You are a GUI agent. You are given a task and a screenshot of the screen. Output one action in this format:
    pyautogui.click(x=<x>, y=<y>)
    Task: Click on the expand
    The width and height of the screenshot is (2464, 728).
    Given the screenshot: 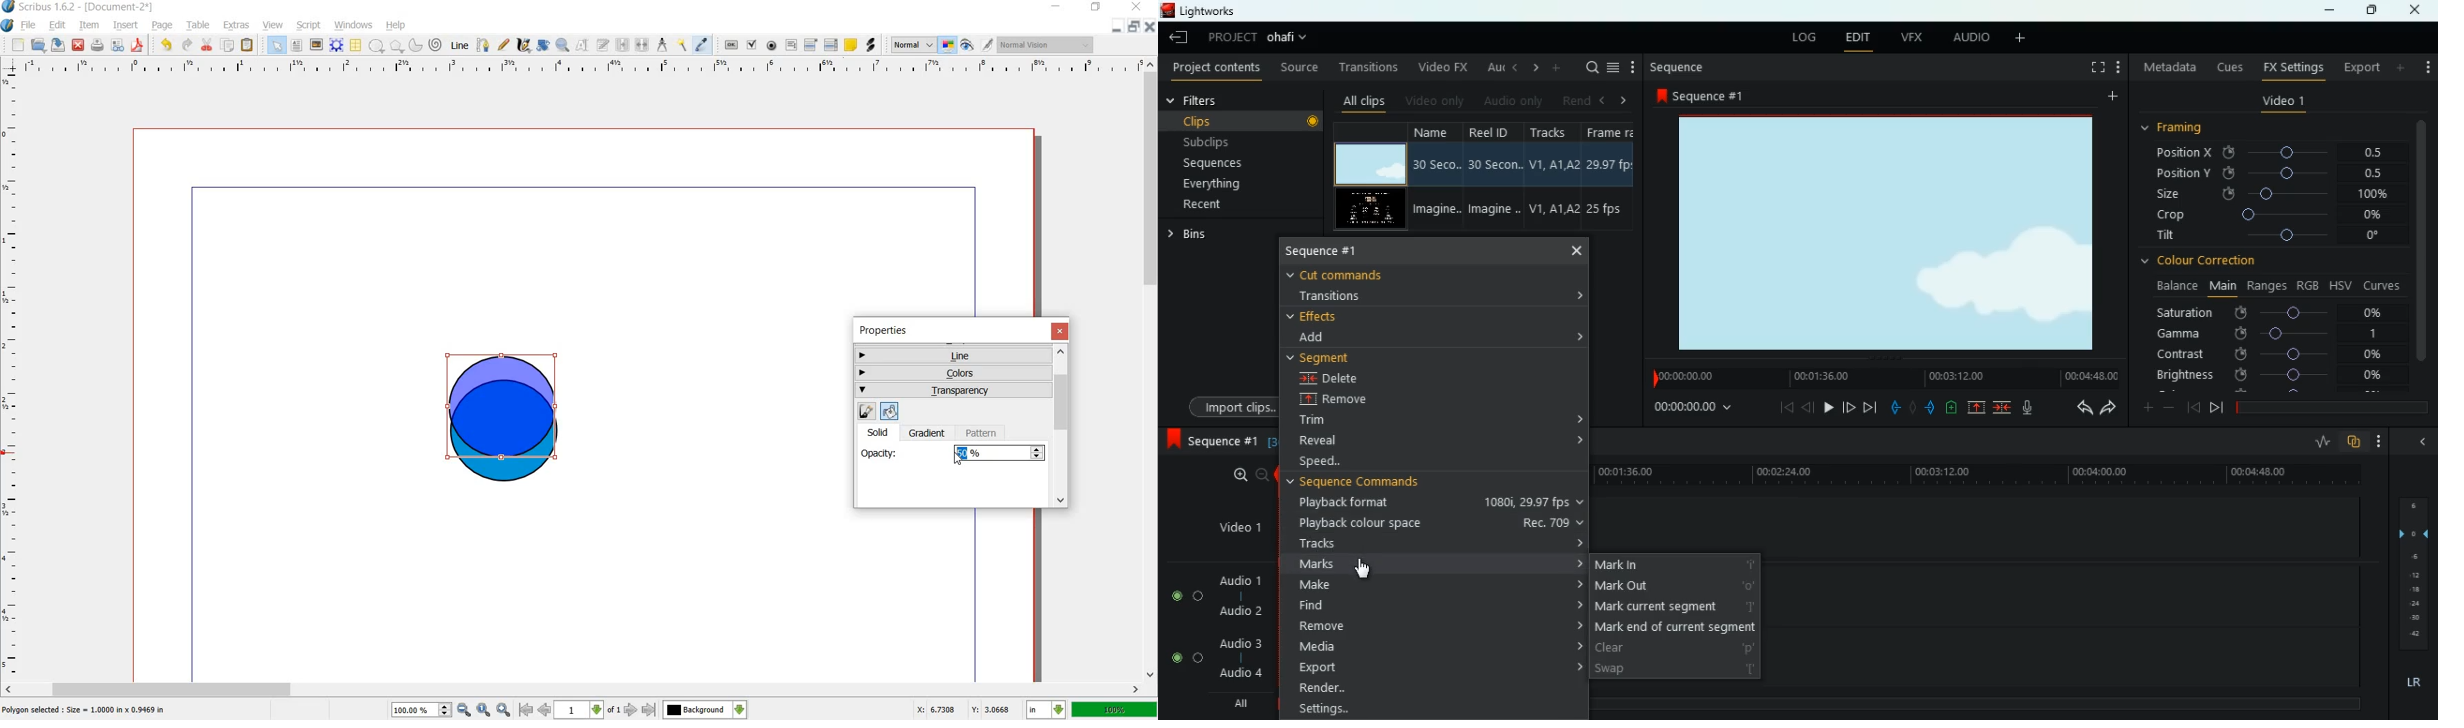 What is the action you would take?
    pyautogui.click(x=1577, y=416)
    